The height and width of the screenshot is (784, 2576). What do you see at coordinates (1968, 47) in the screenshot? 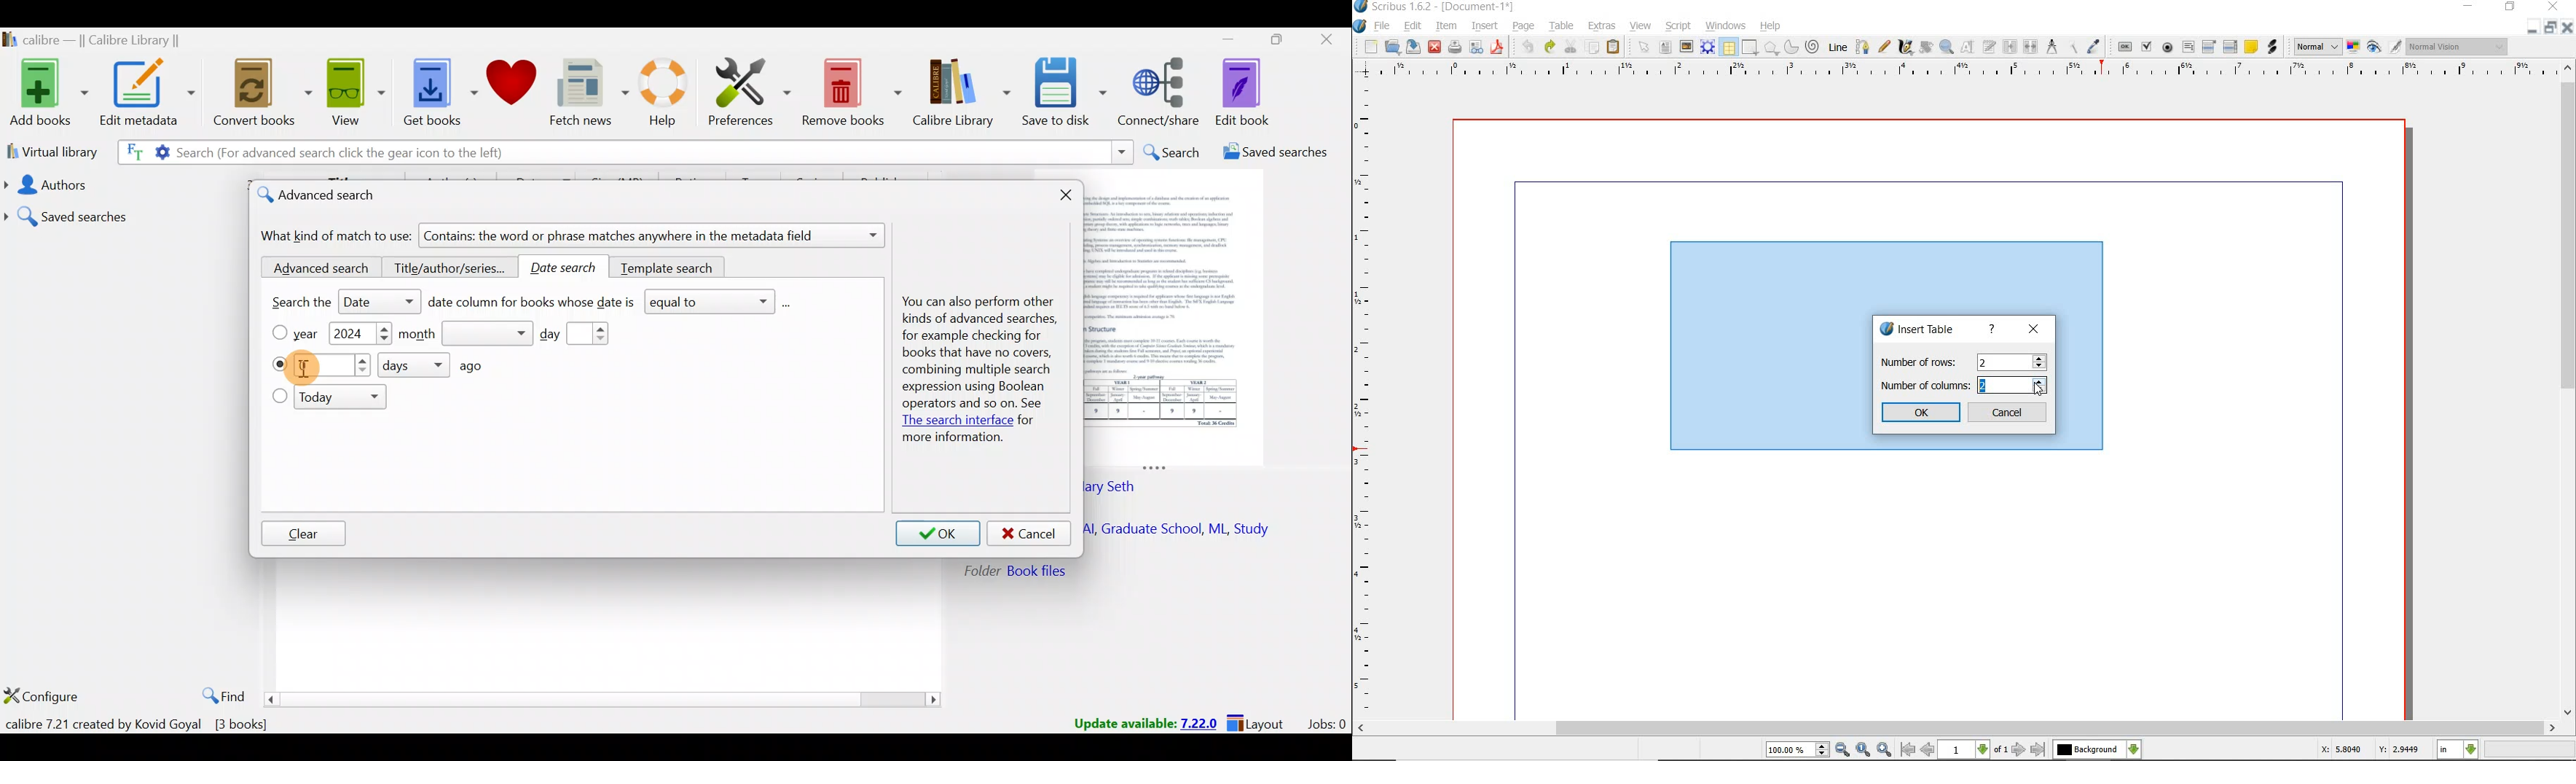
I see `edit contents of frame` at bounding box center [1968, 47].